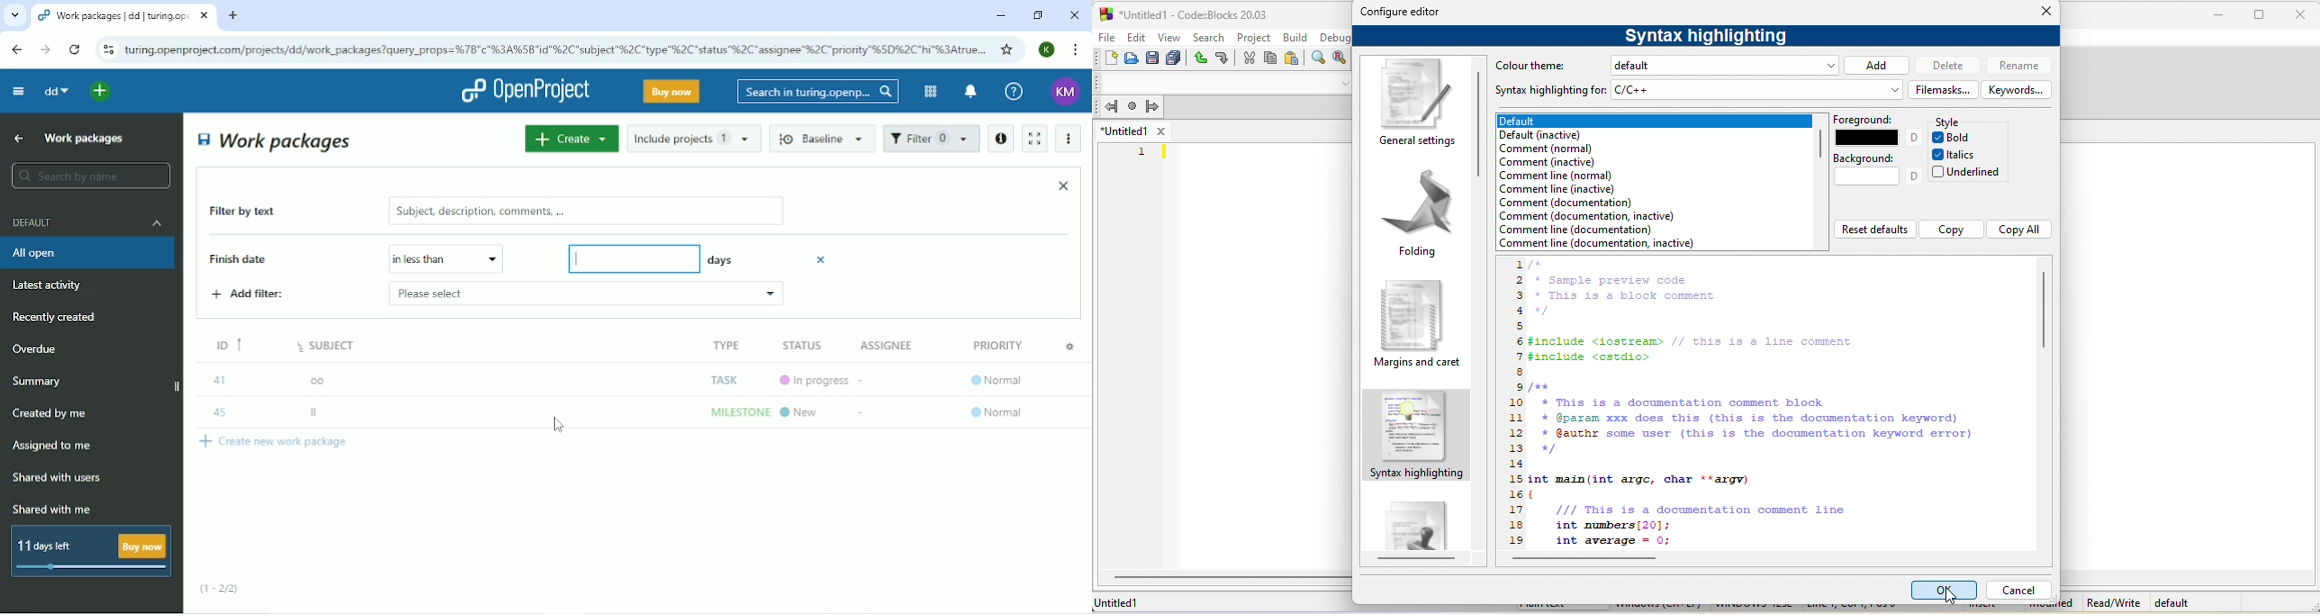  Describe the element at coordinates (1295, 38) in the screenshot. I see `build` at that location.